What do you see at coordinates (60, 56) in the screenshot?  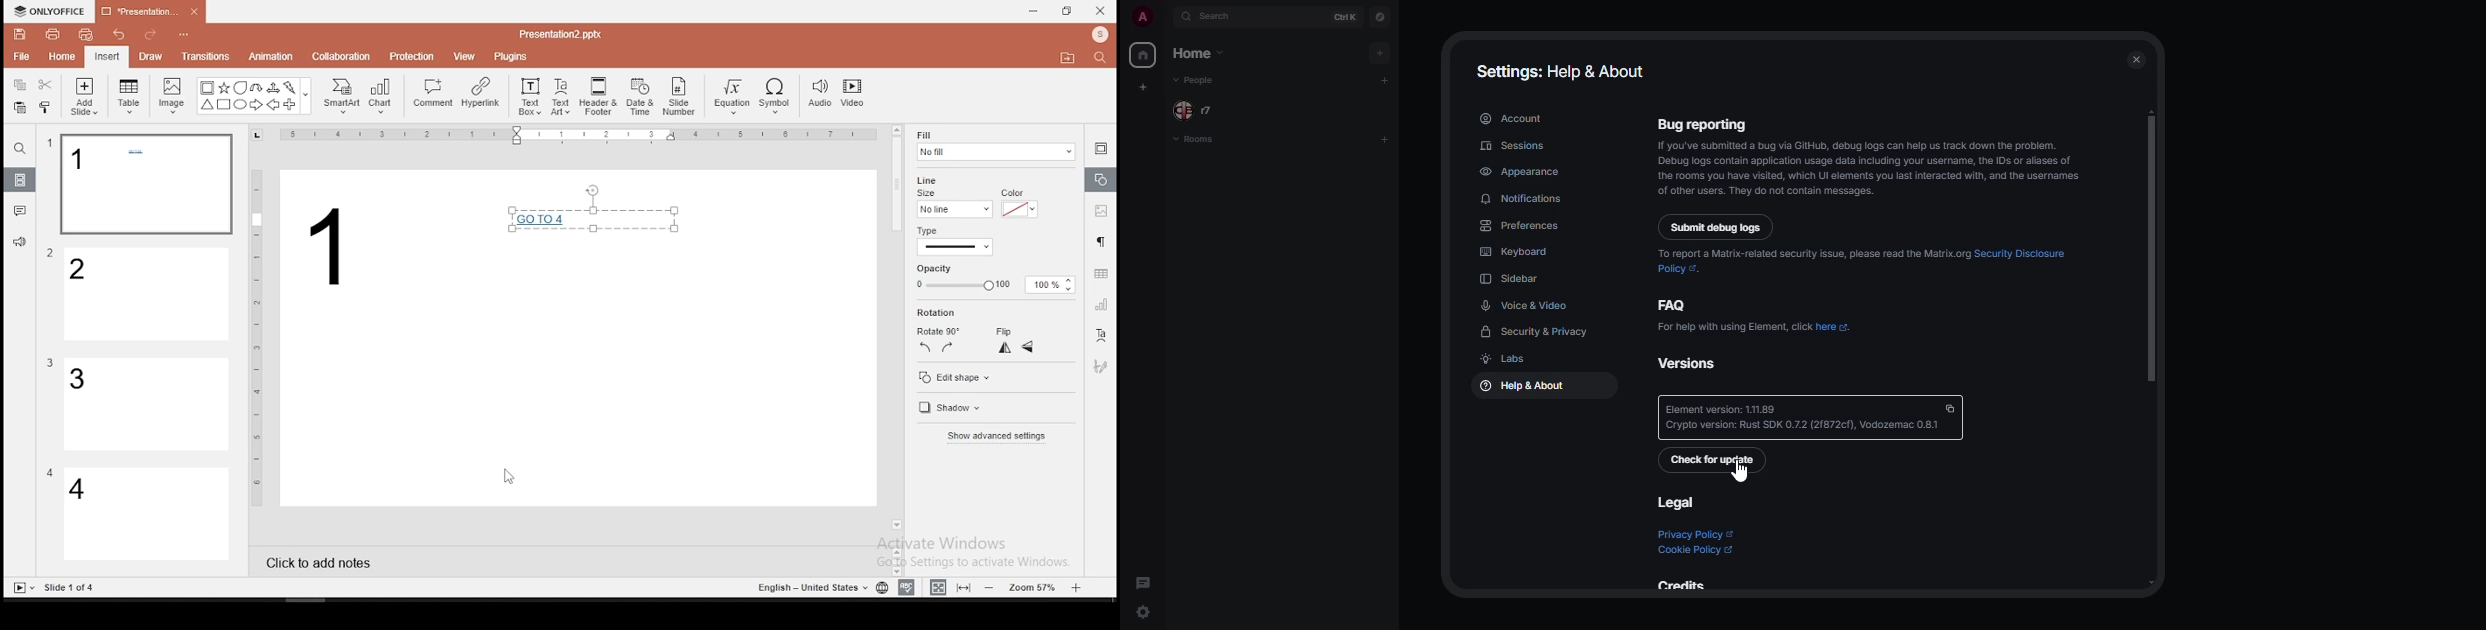 I see `home` at bounding box center [60, 56].